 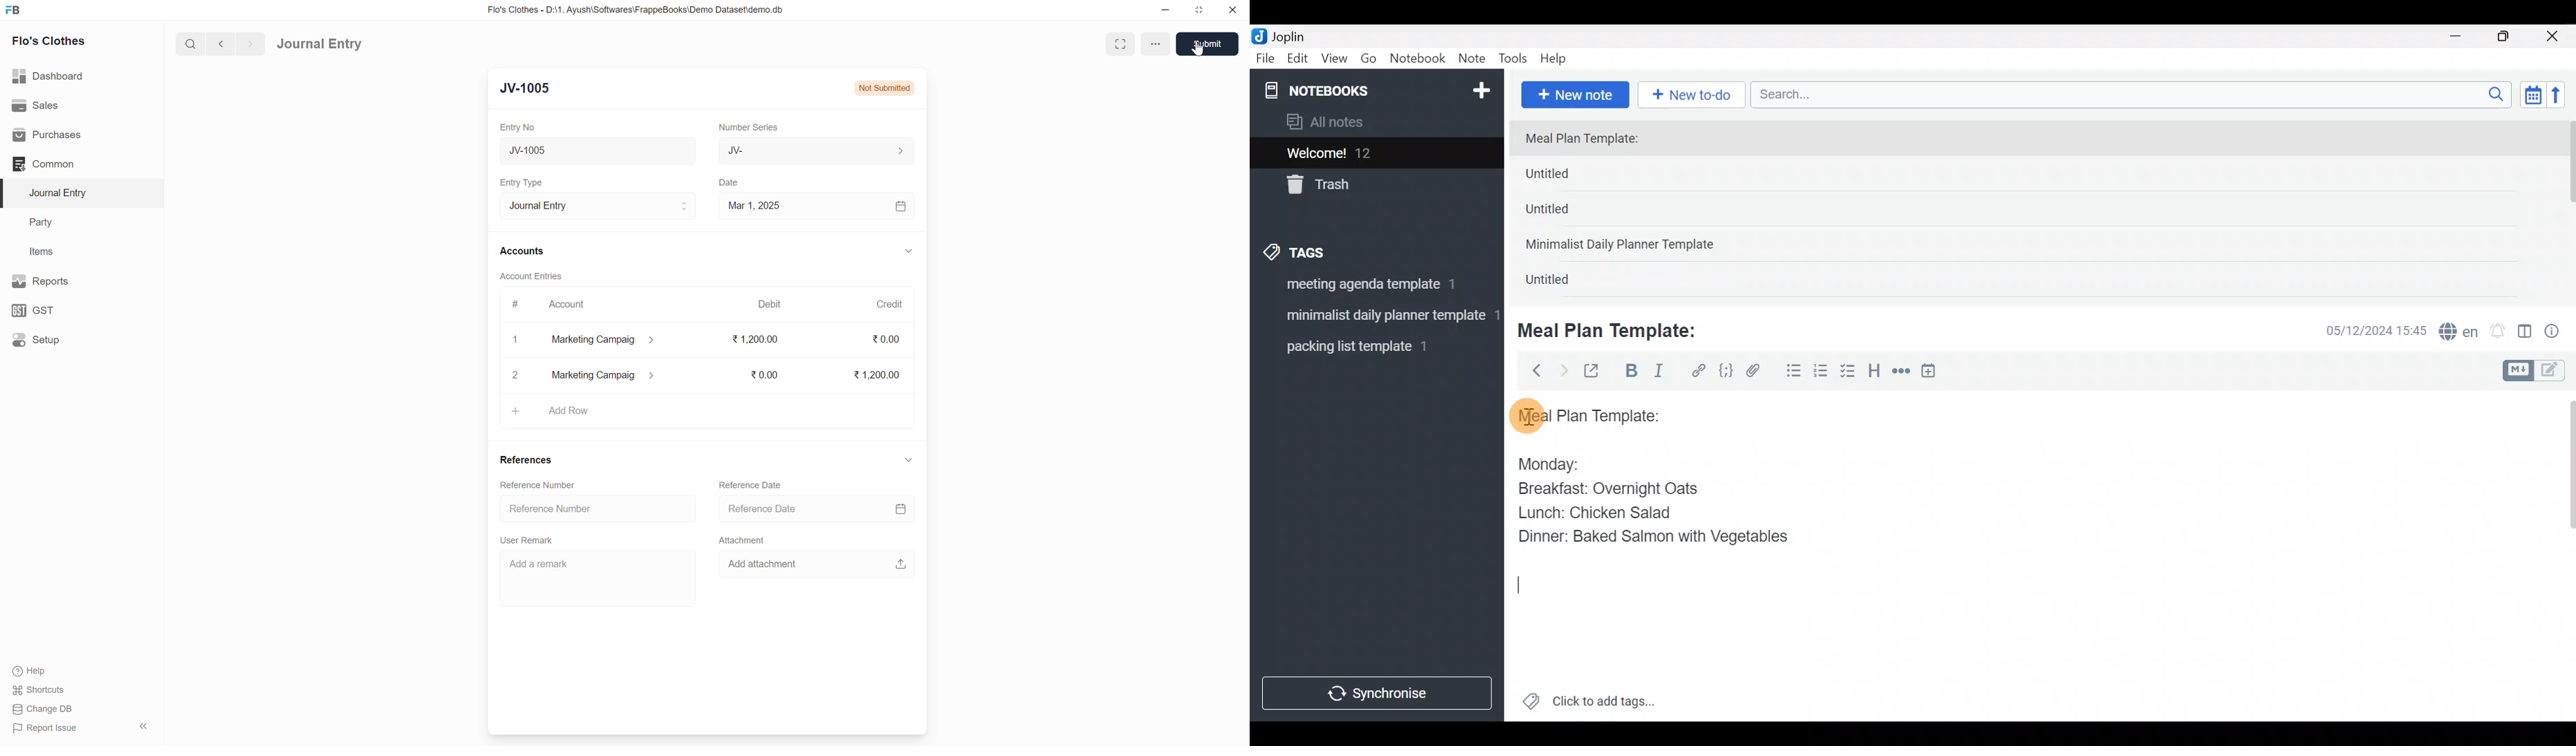 I want to click on Tag 1, so click(x=1373, y=288).